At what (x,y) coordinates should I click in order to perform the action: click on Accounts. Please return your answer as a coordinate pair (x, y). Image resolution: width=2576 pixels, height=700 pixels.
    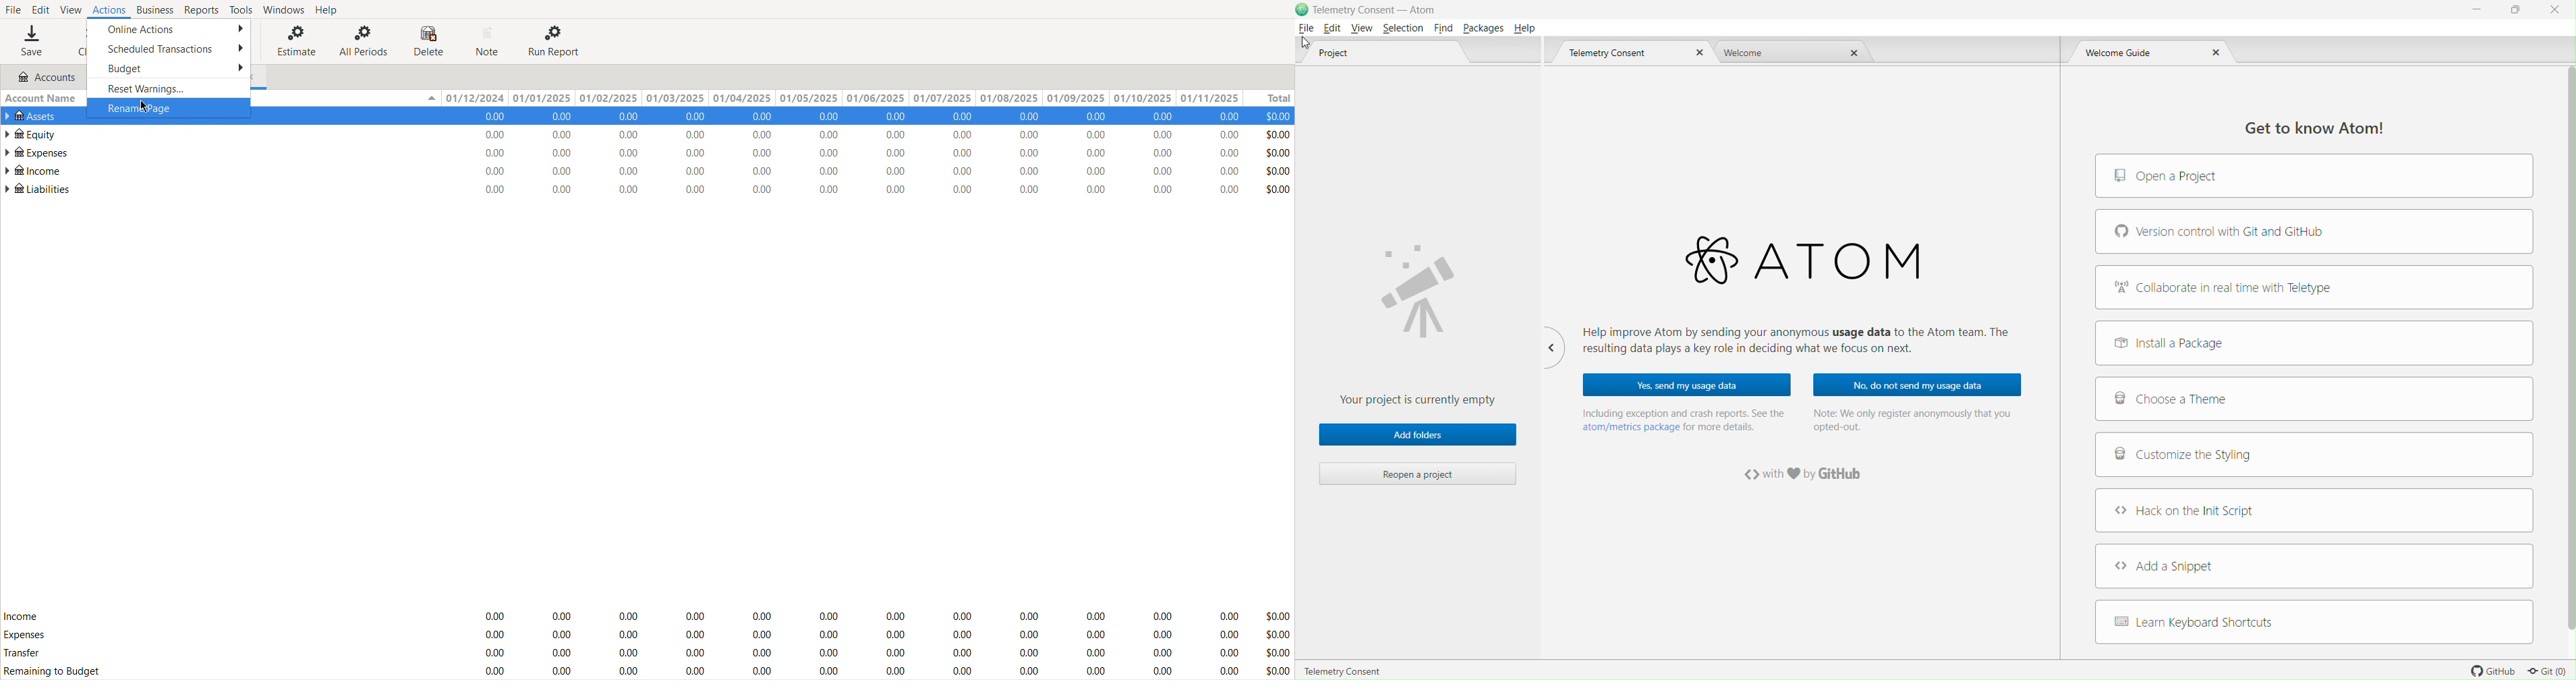
    Looking at the image, I should click on (42, 77).